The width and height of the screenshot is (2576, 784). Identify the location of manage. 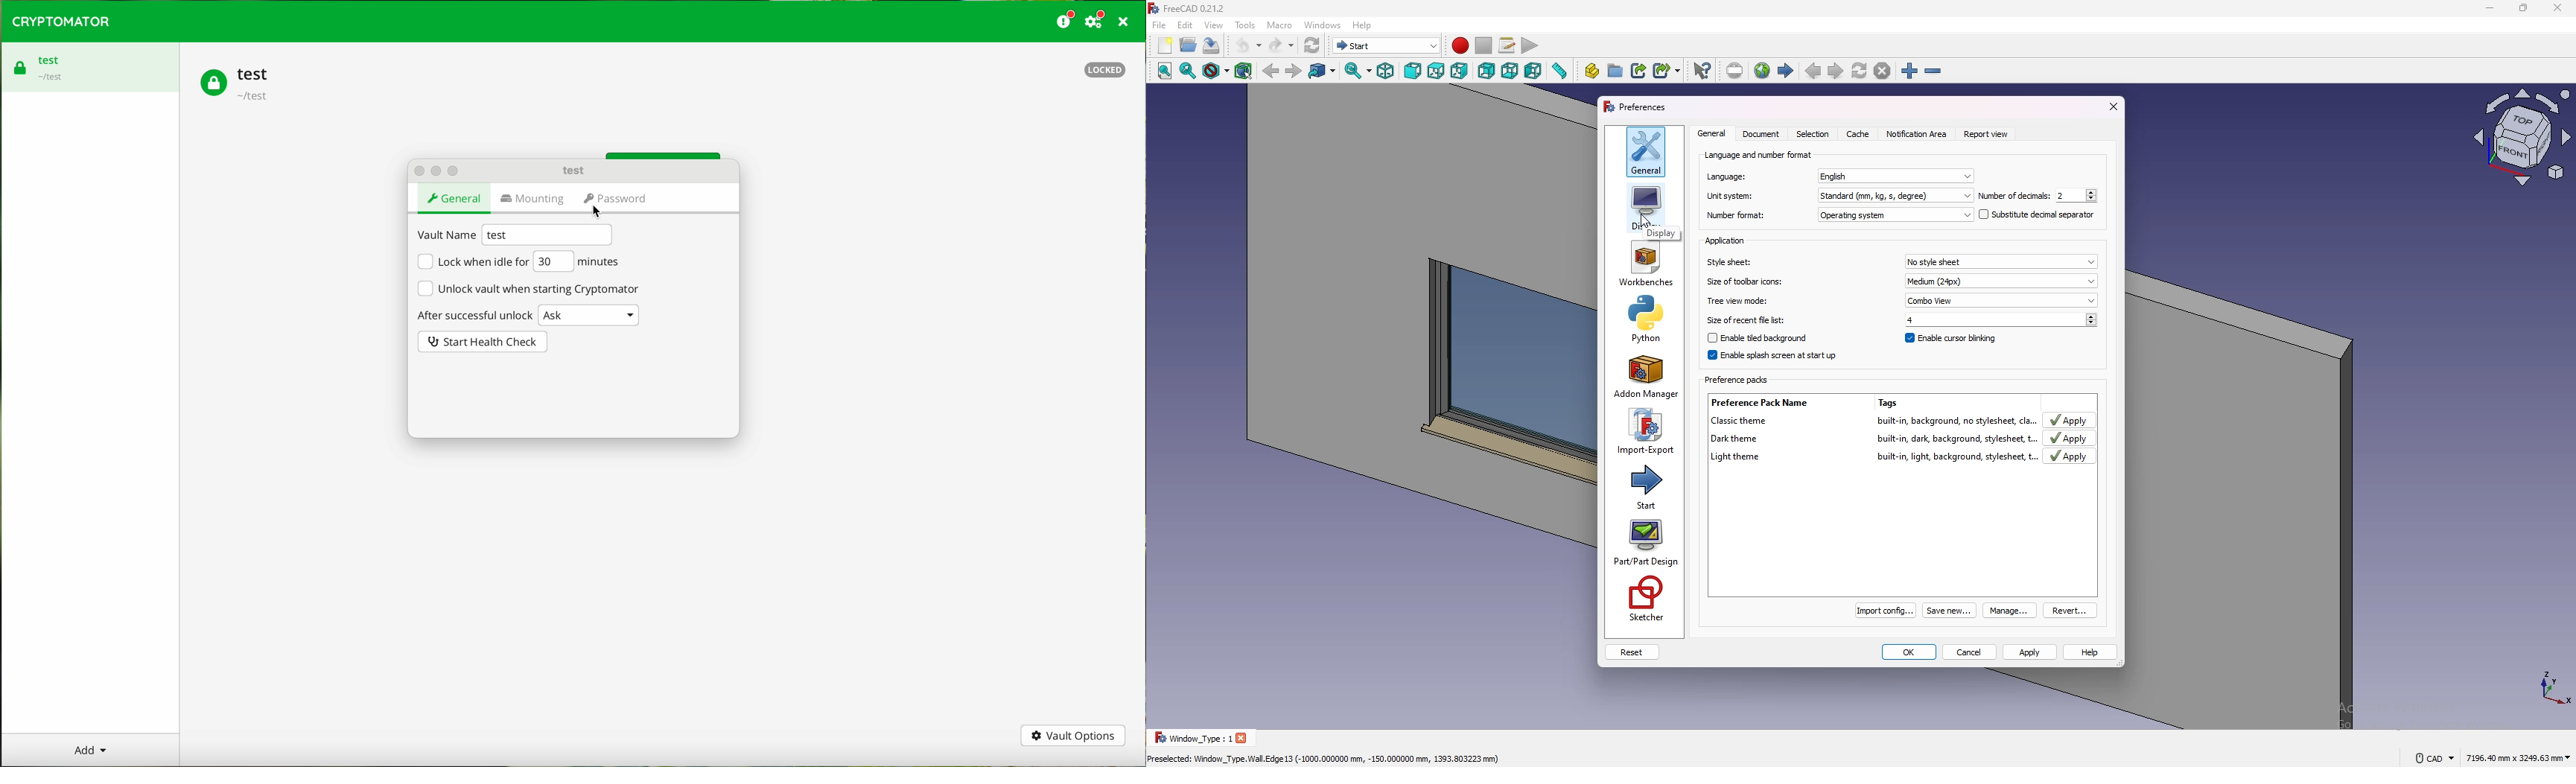
(2011, 608).